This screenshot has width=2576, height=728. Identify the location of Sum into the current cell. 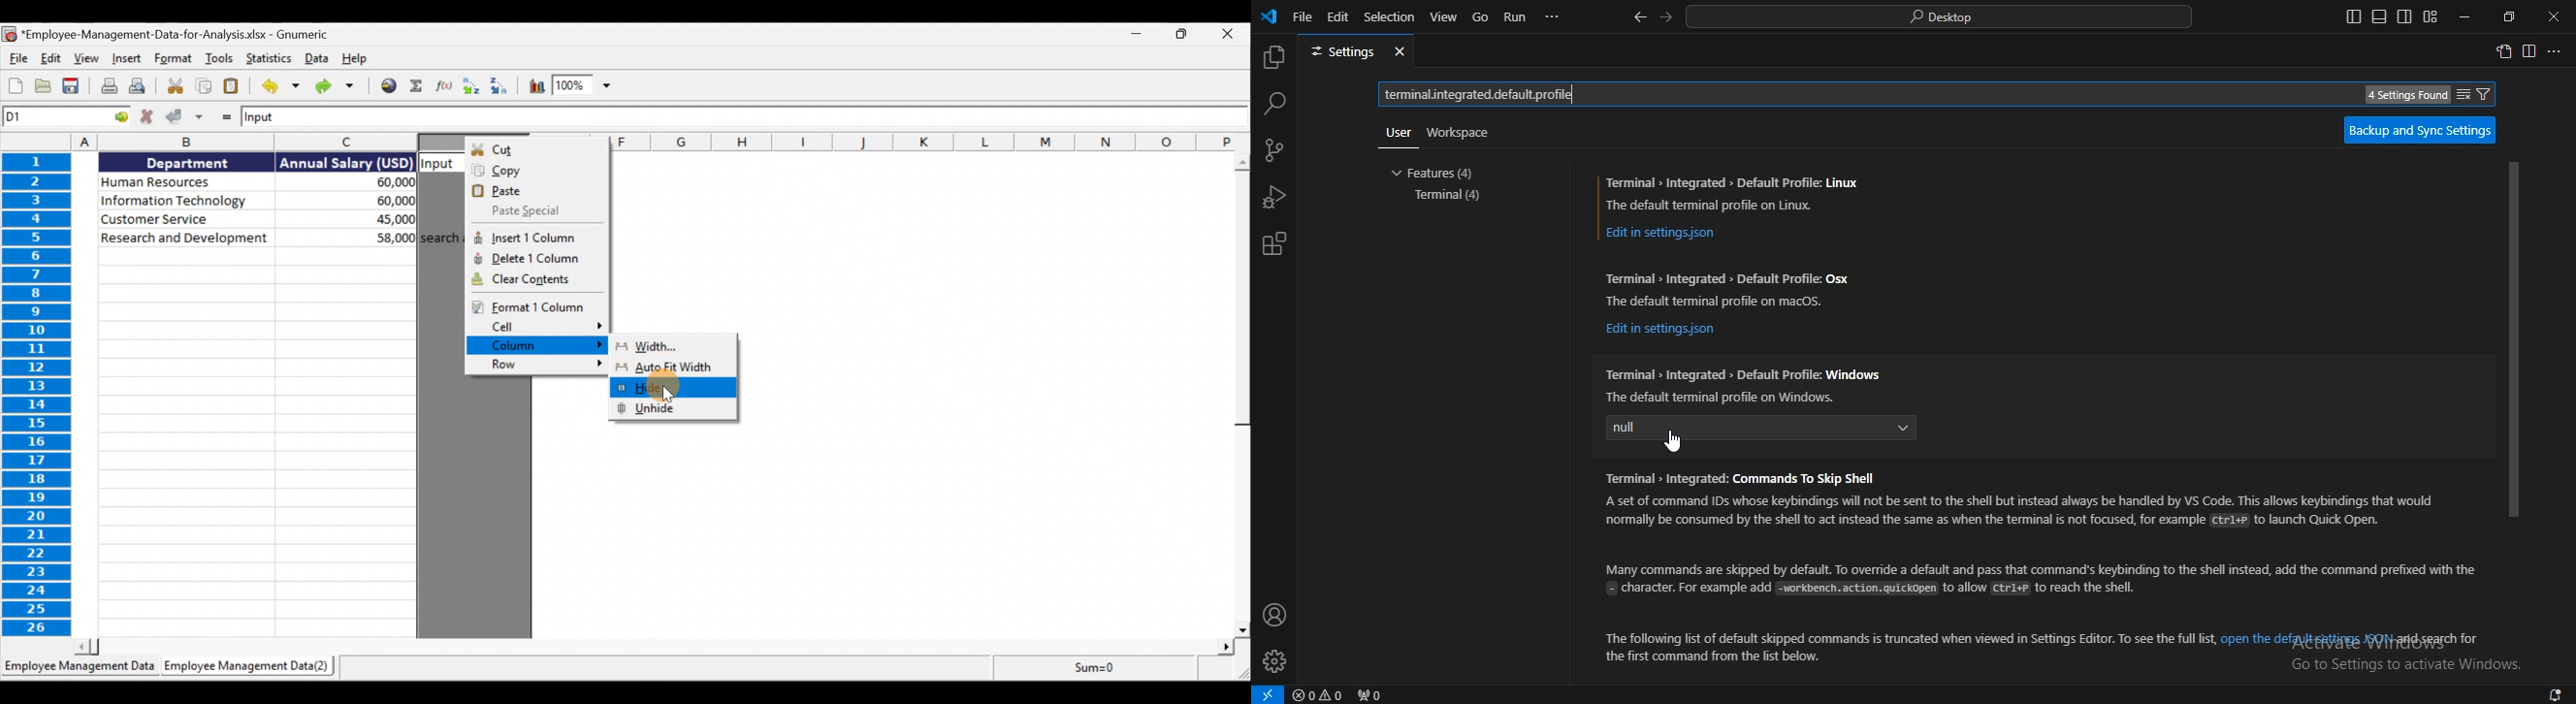
(416, 87).